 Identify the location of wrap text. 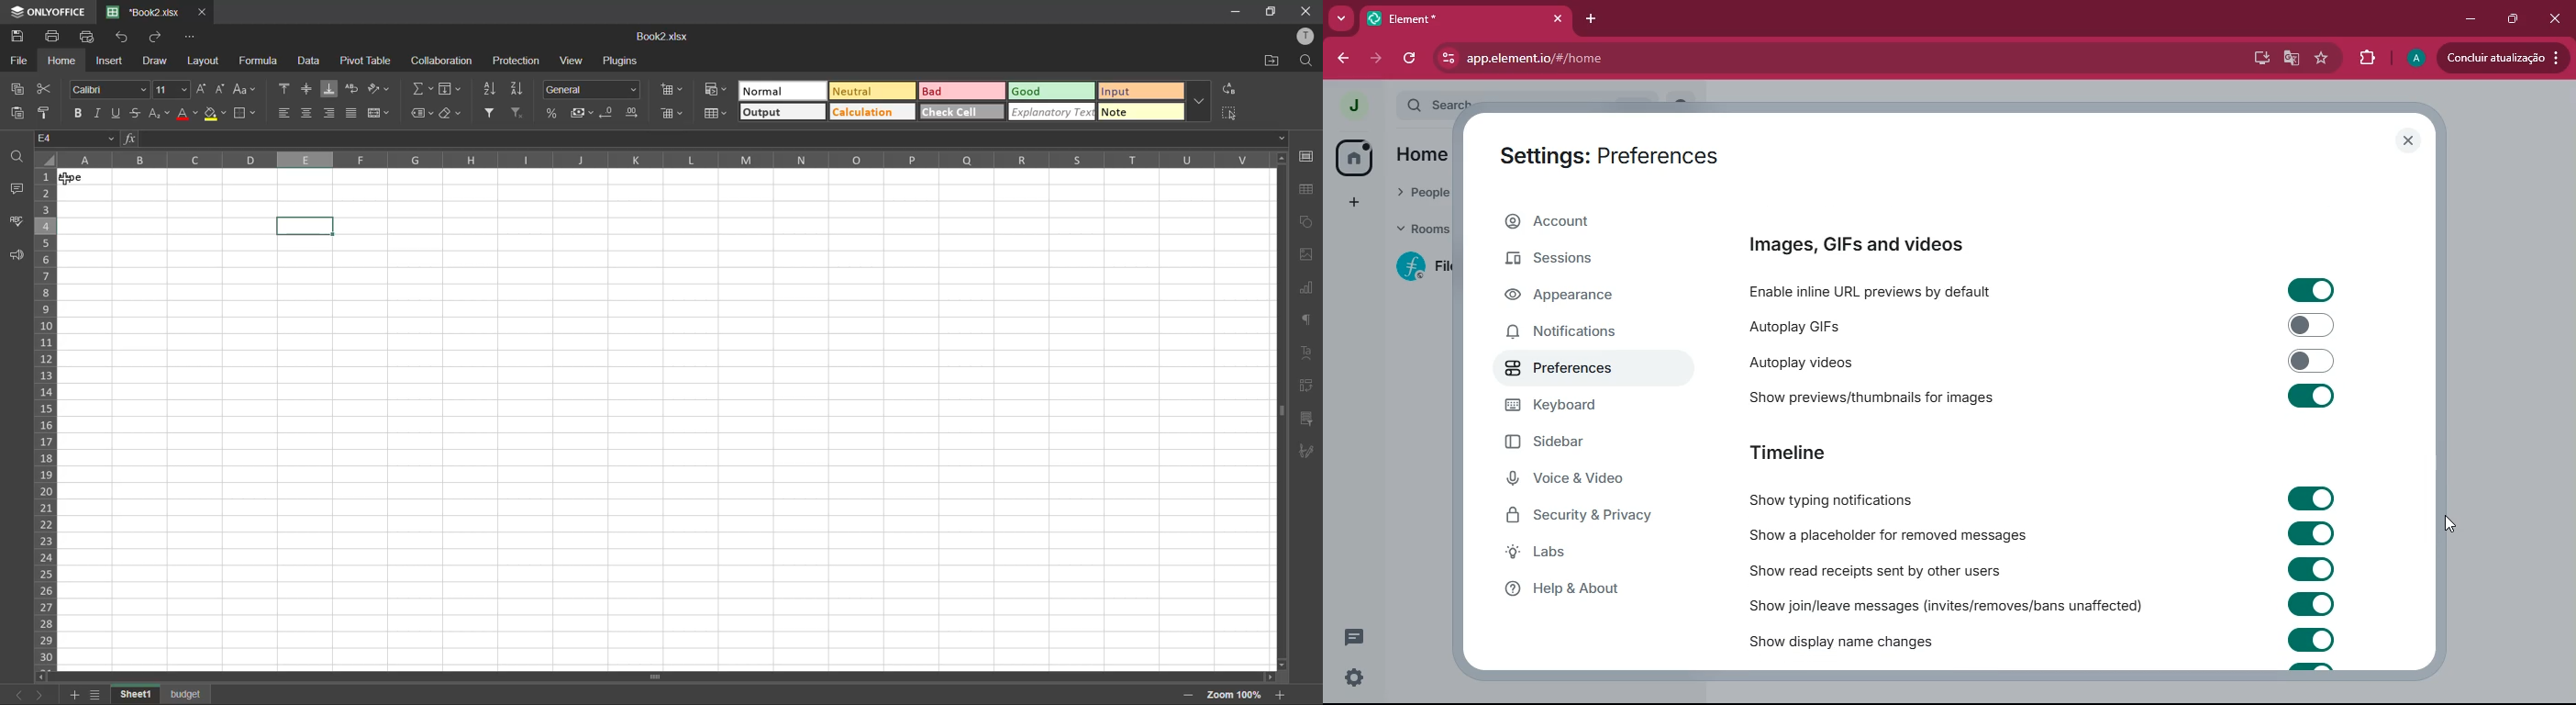
(352, 88).